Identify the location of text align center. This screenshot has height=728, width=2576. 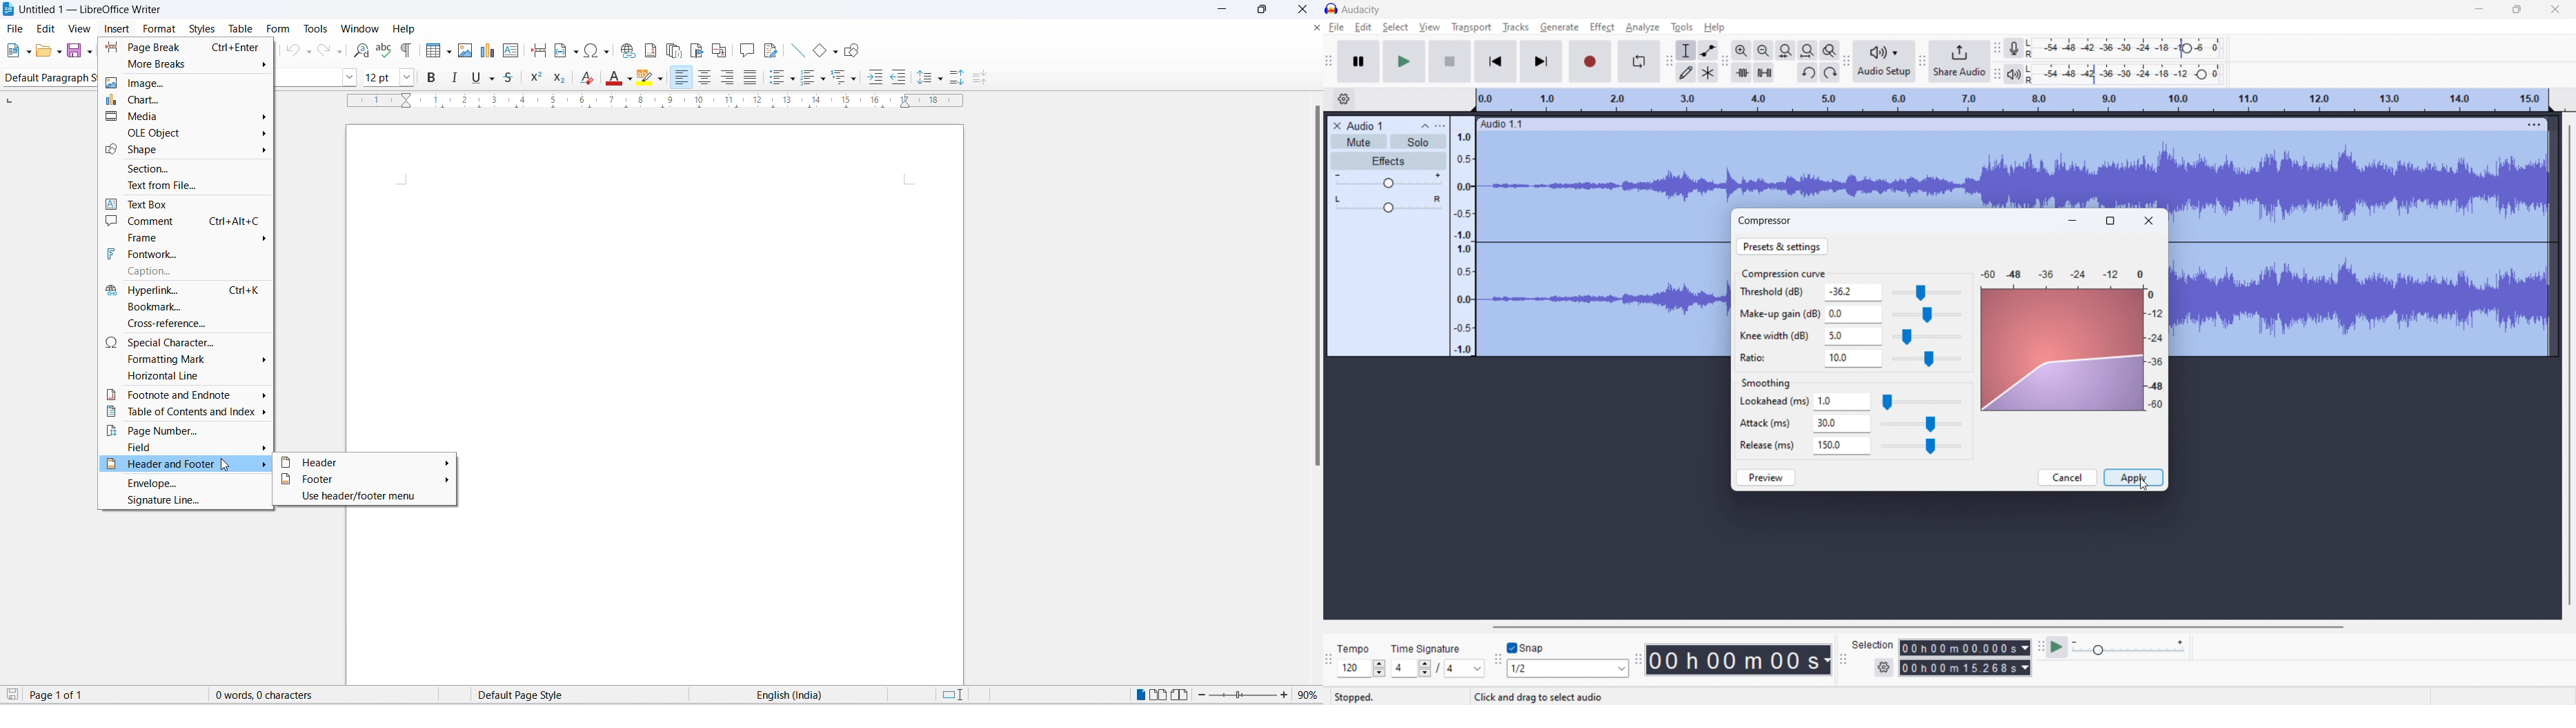
(729, 77).